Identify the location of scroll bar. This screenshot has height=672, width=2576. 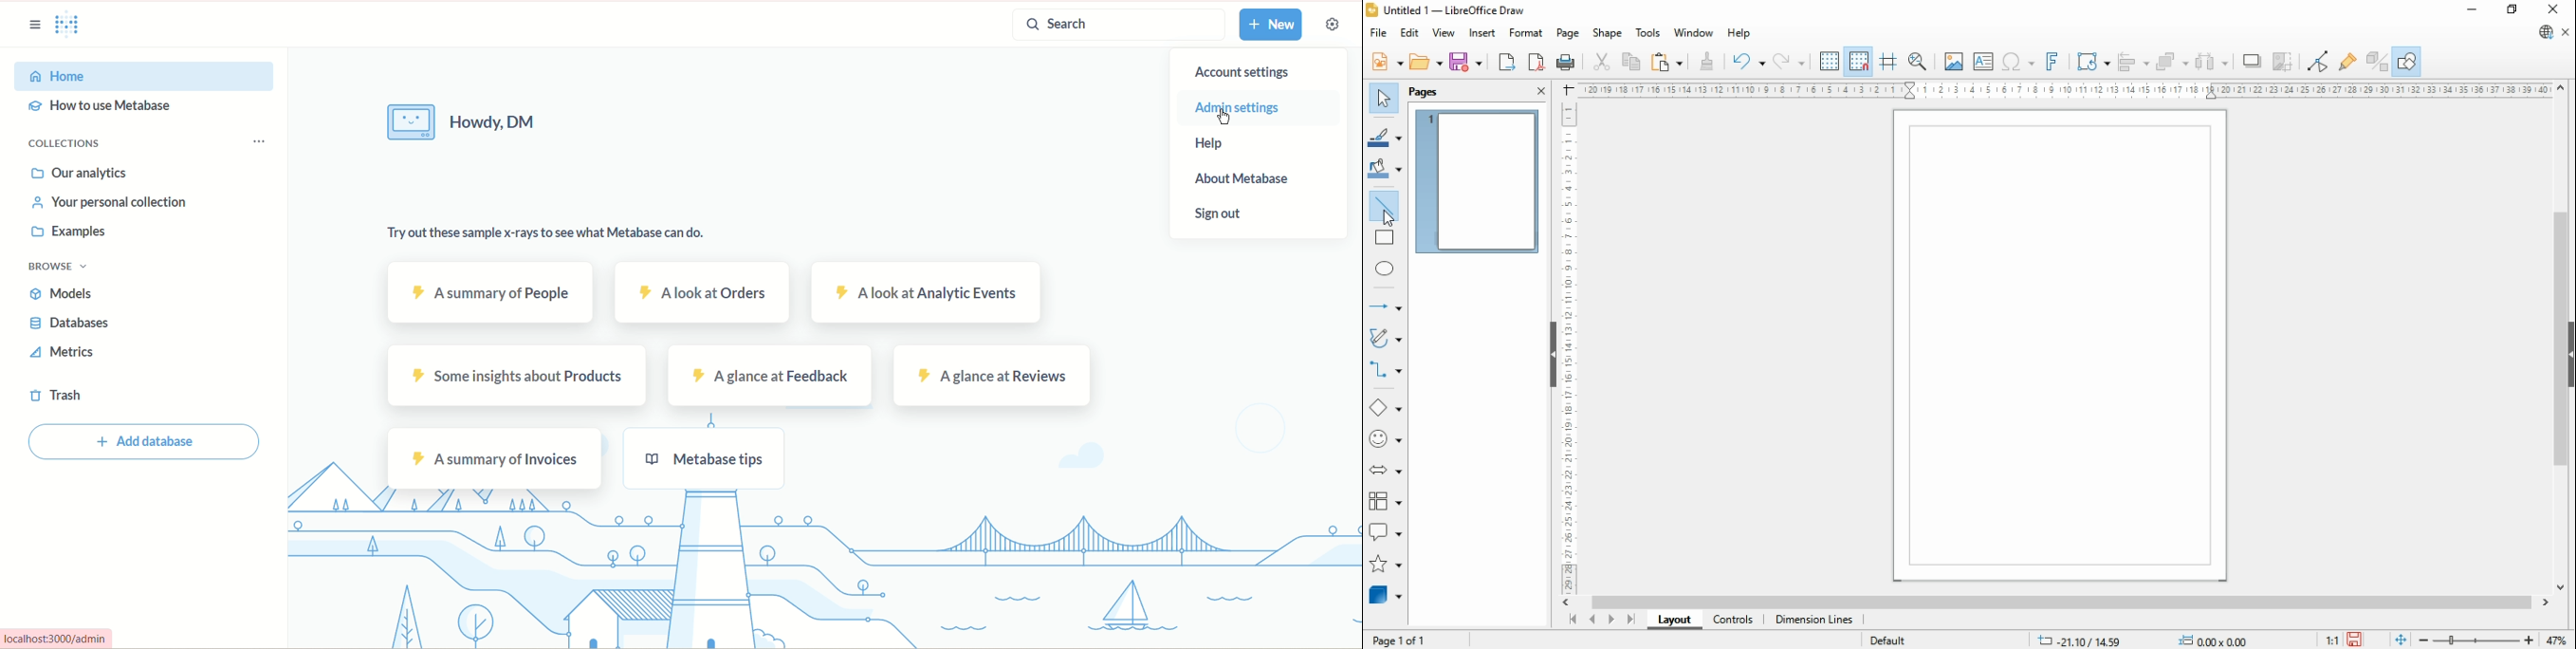
(2061, 603).